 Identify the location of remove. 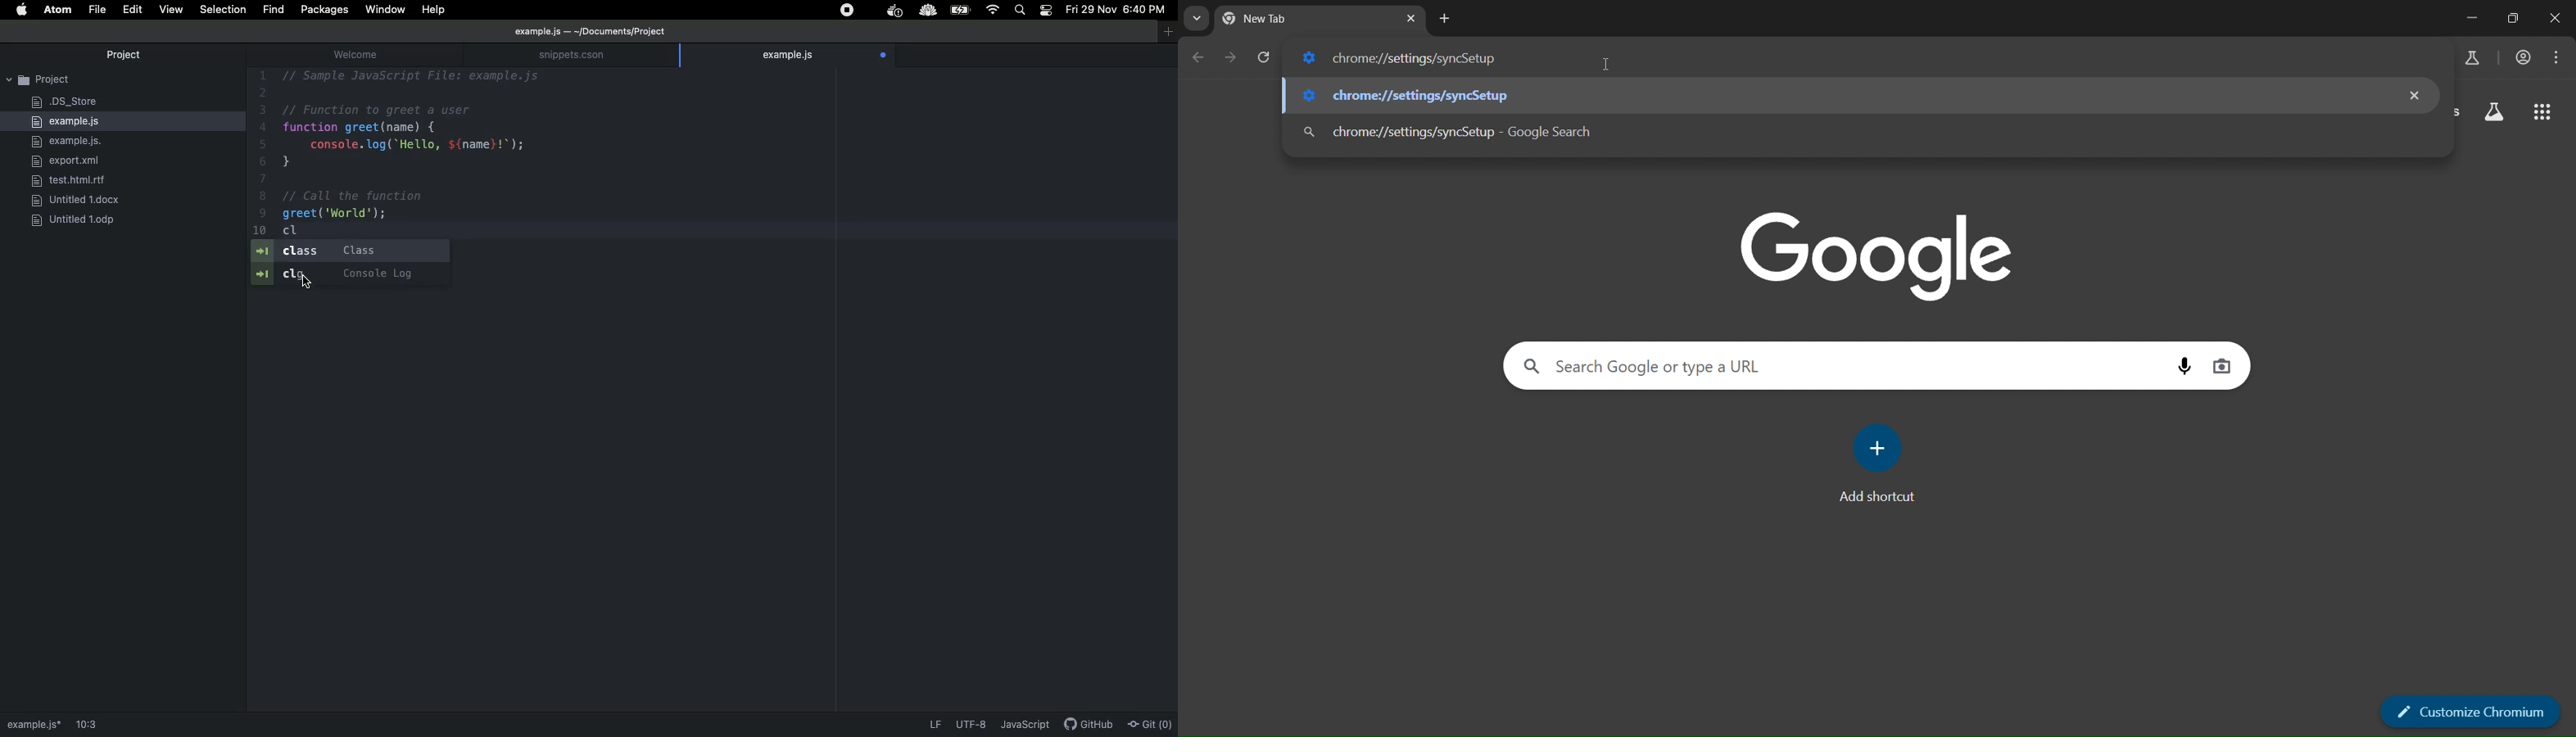
(2416, 95).